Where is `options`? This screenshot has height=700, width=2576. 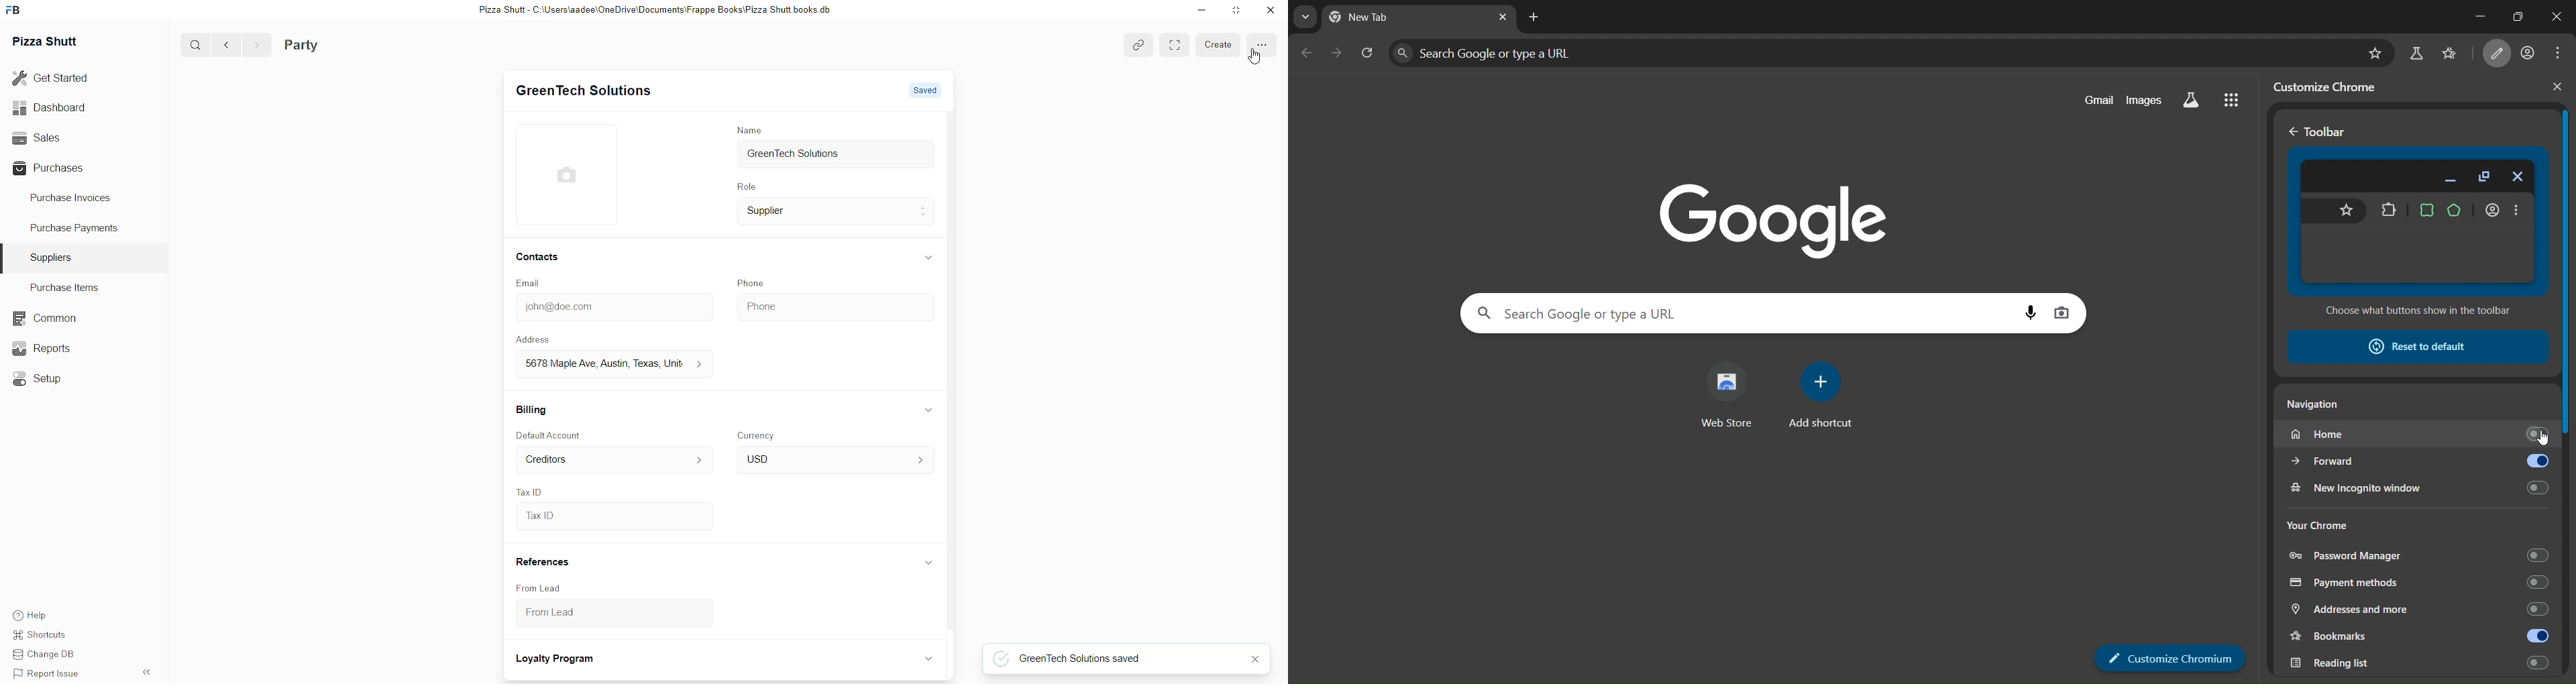
options is located at coordinates (1264, 44).